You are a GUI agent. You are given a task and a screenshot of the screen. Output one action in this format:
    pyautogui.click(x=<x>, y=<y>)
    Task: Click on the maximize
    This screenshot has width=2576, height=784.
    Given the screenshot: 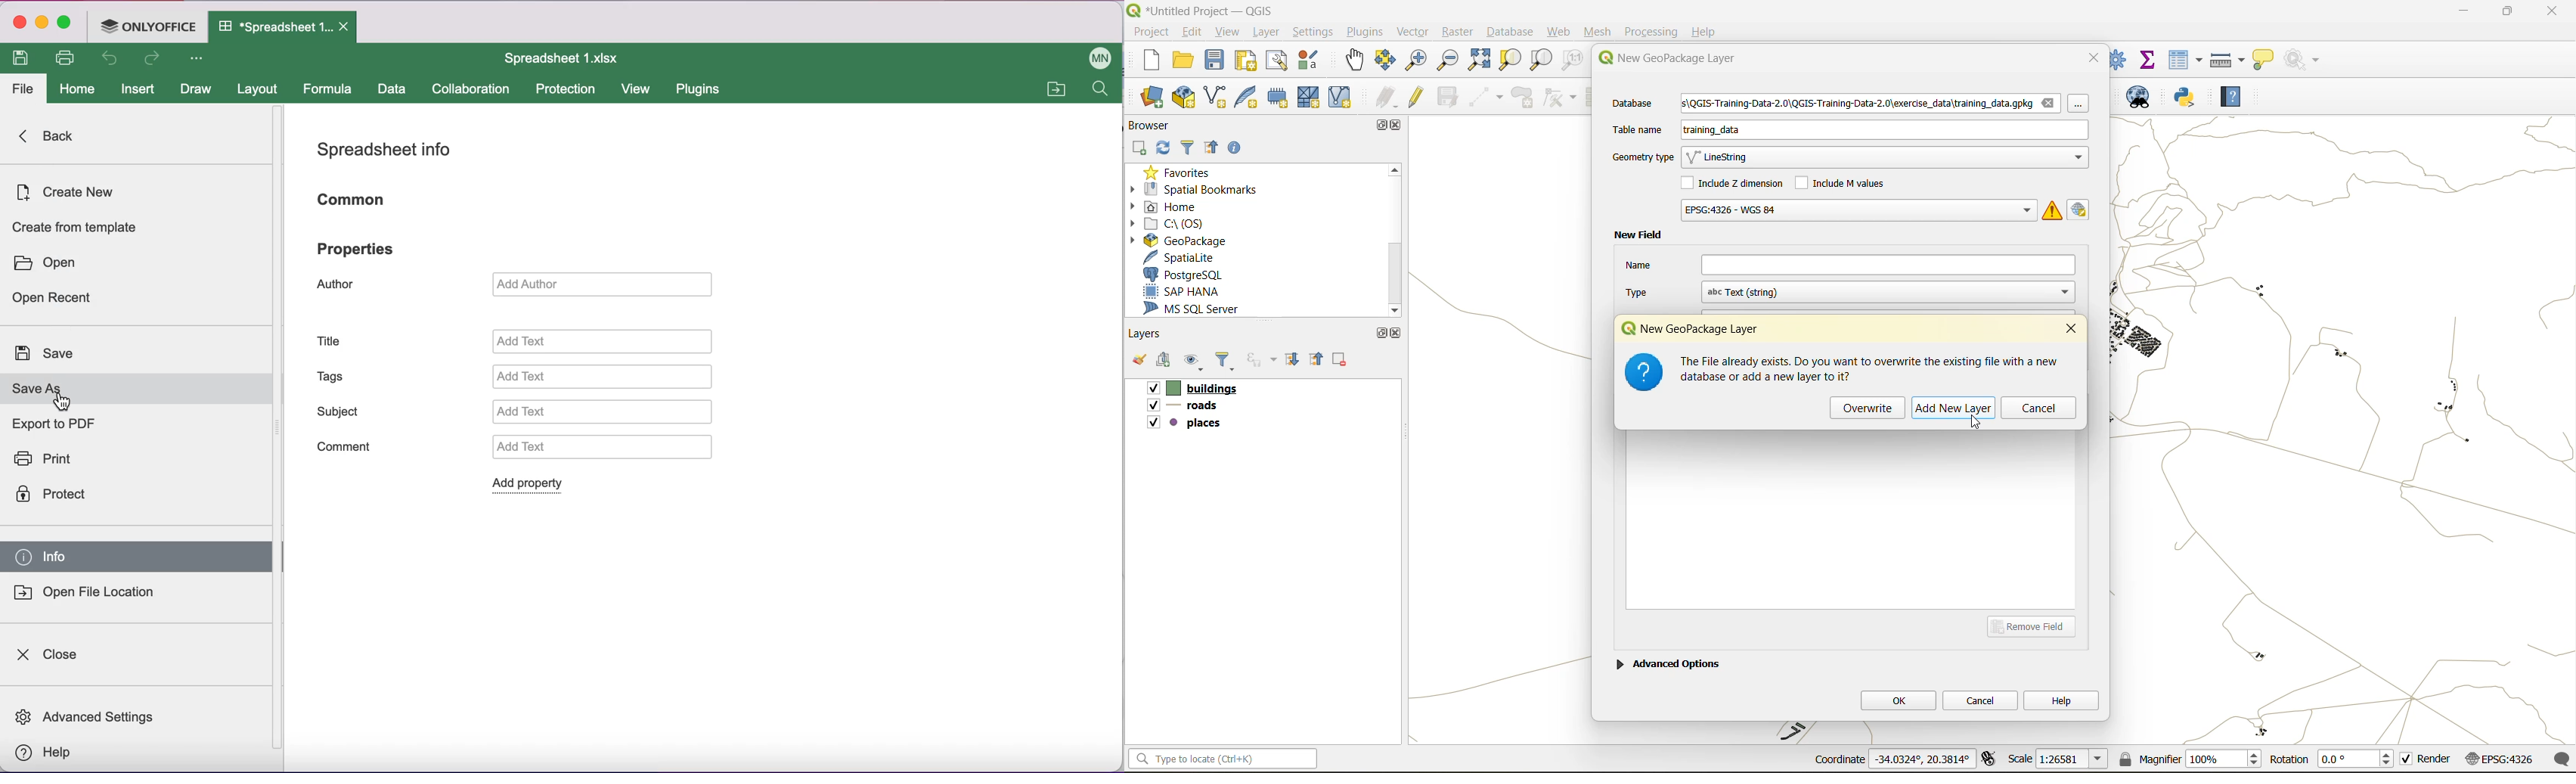 What is the action you would take?
    pyautogui.click(x=1378, y=125)
    